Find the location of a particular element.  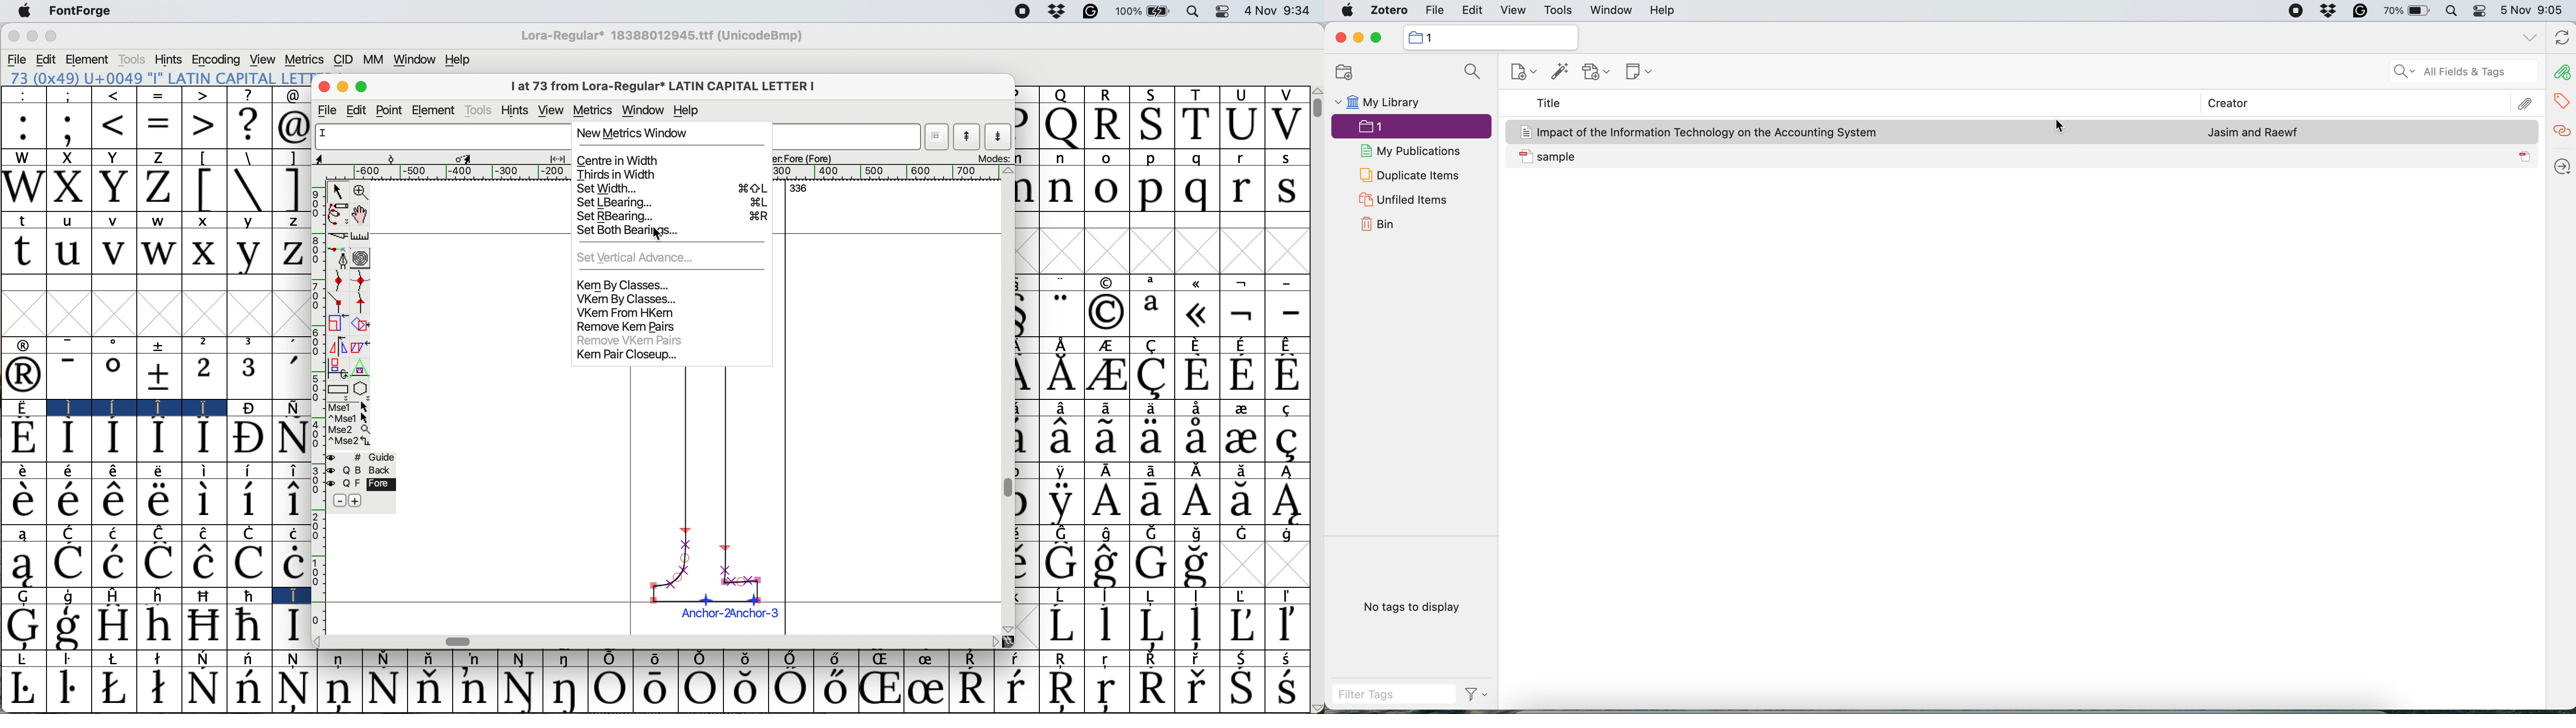

locate is located at coordinates (2561, 163).